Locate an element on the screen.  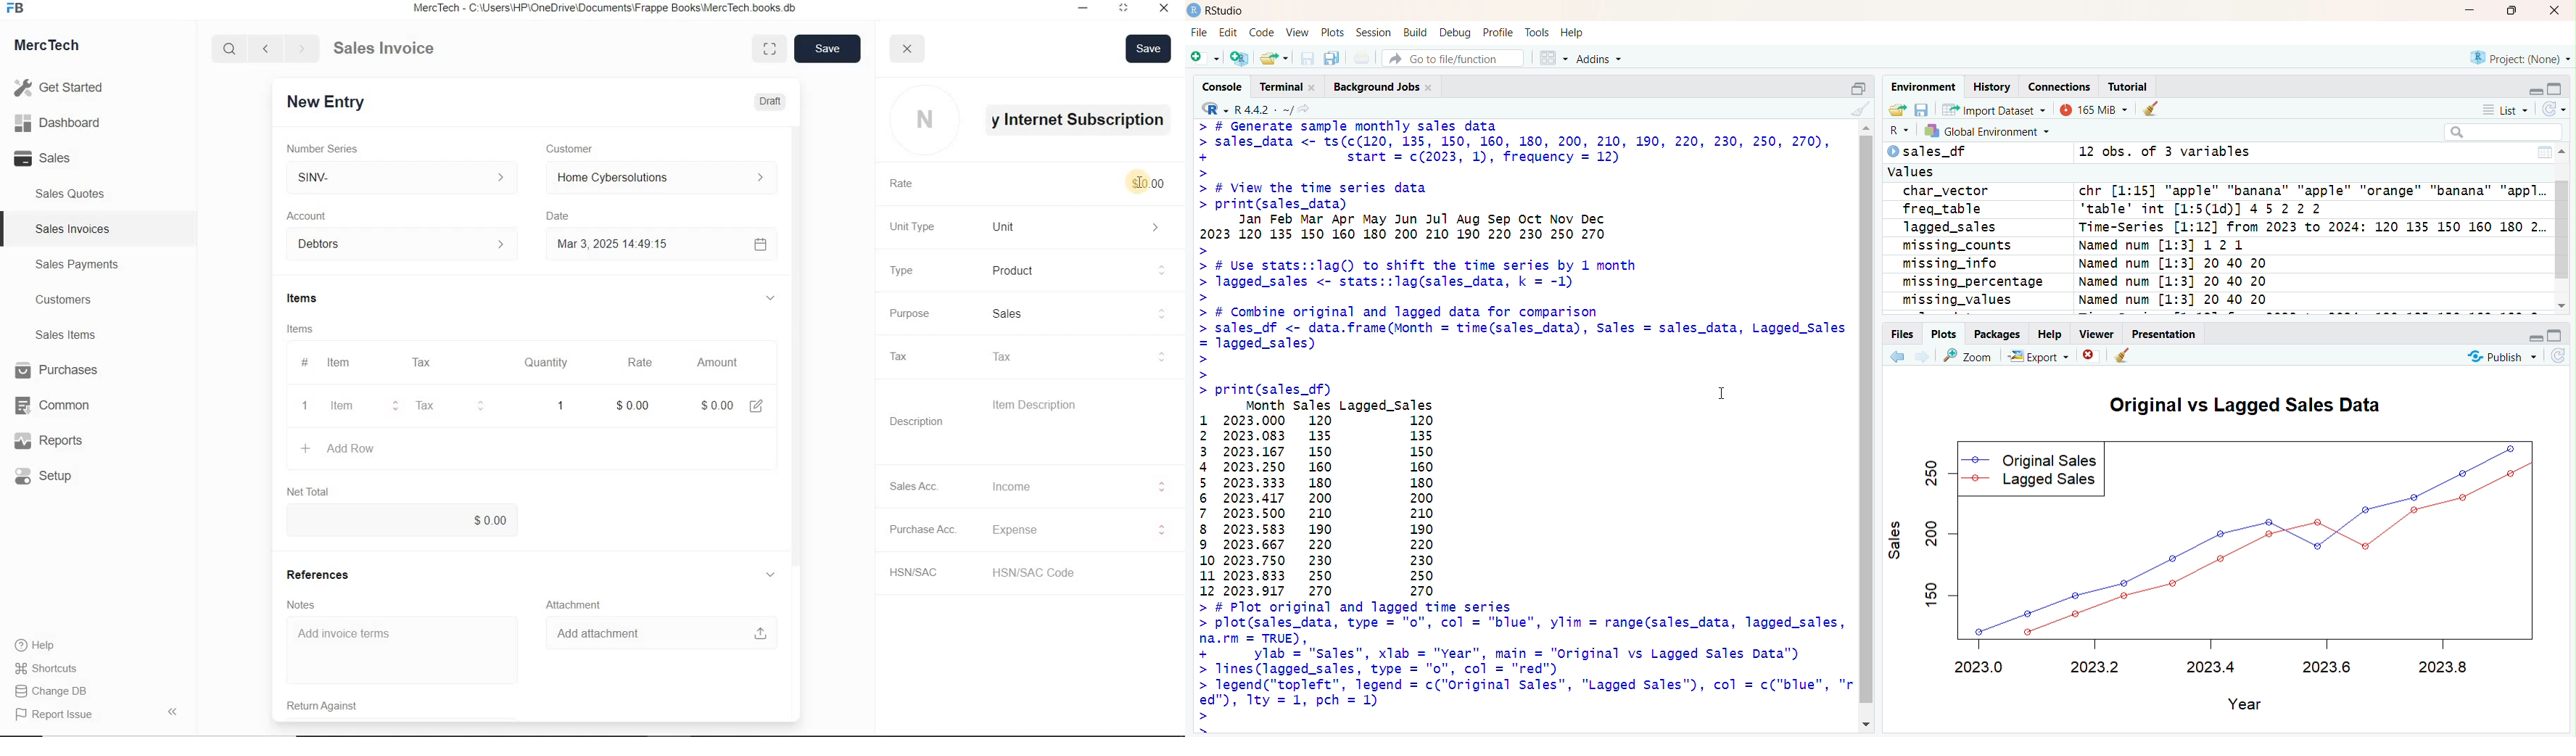
collapse is located at coordinates (2561, 88).